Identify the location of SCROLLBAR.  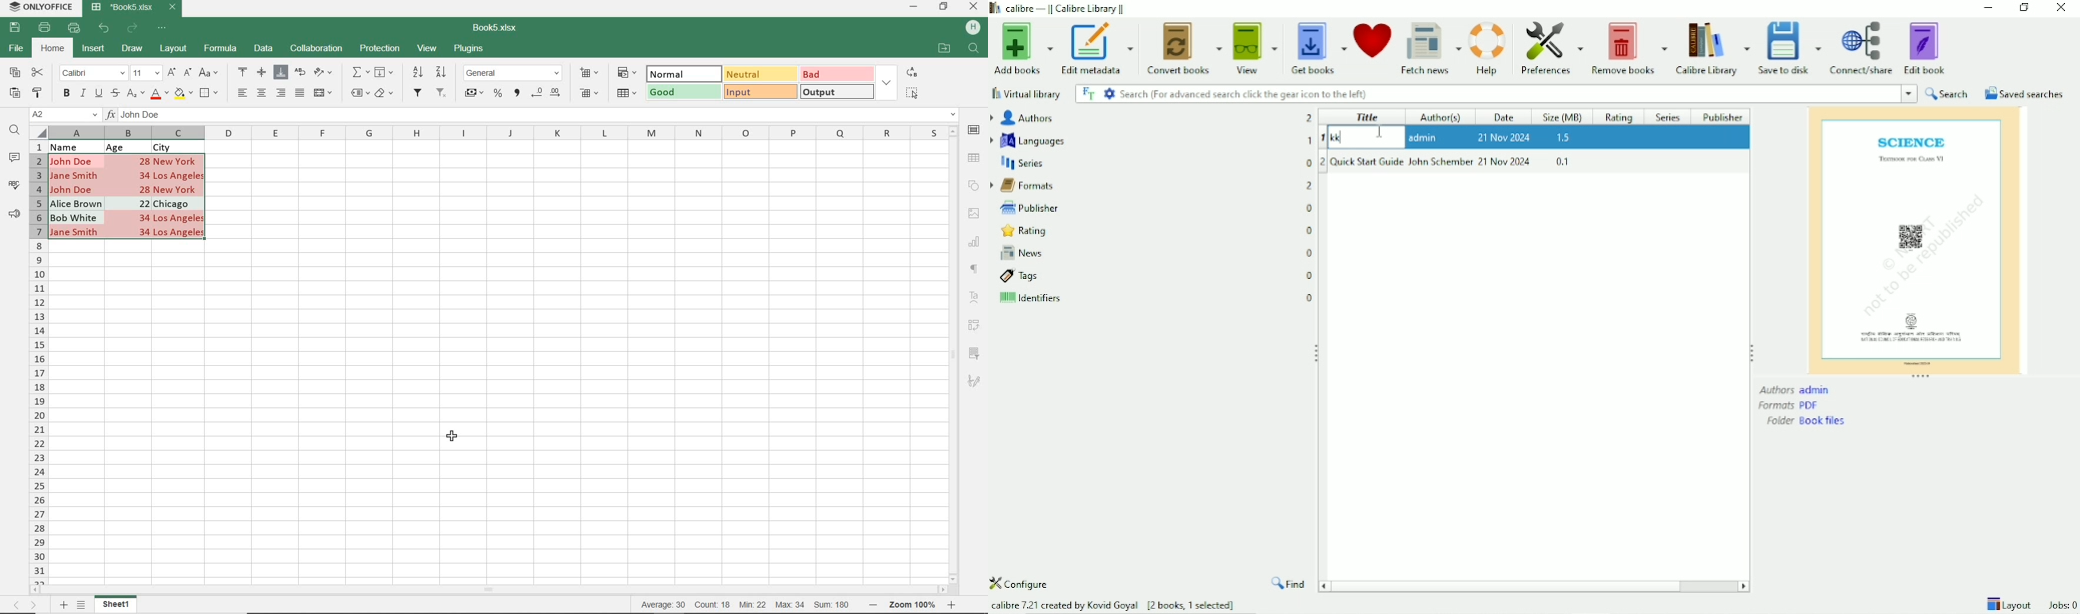
(955, 354).